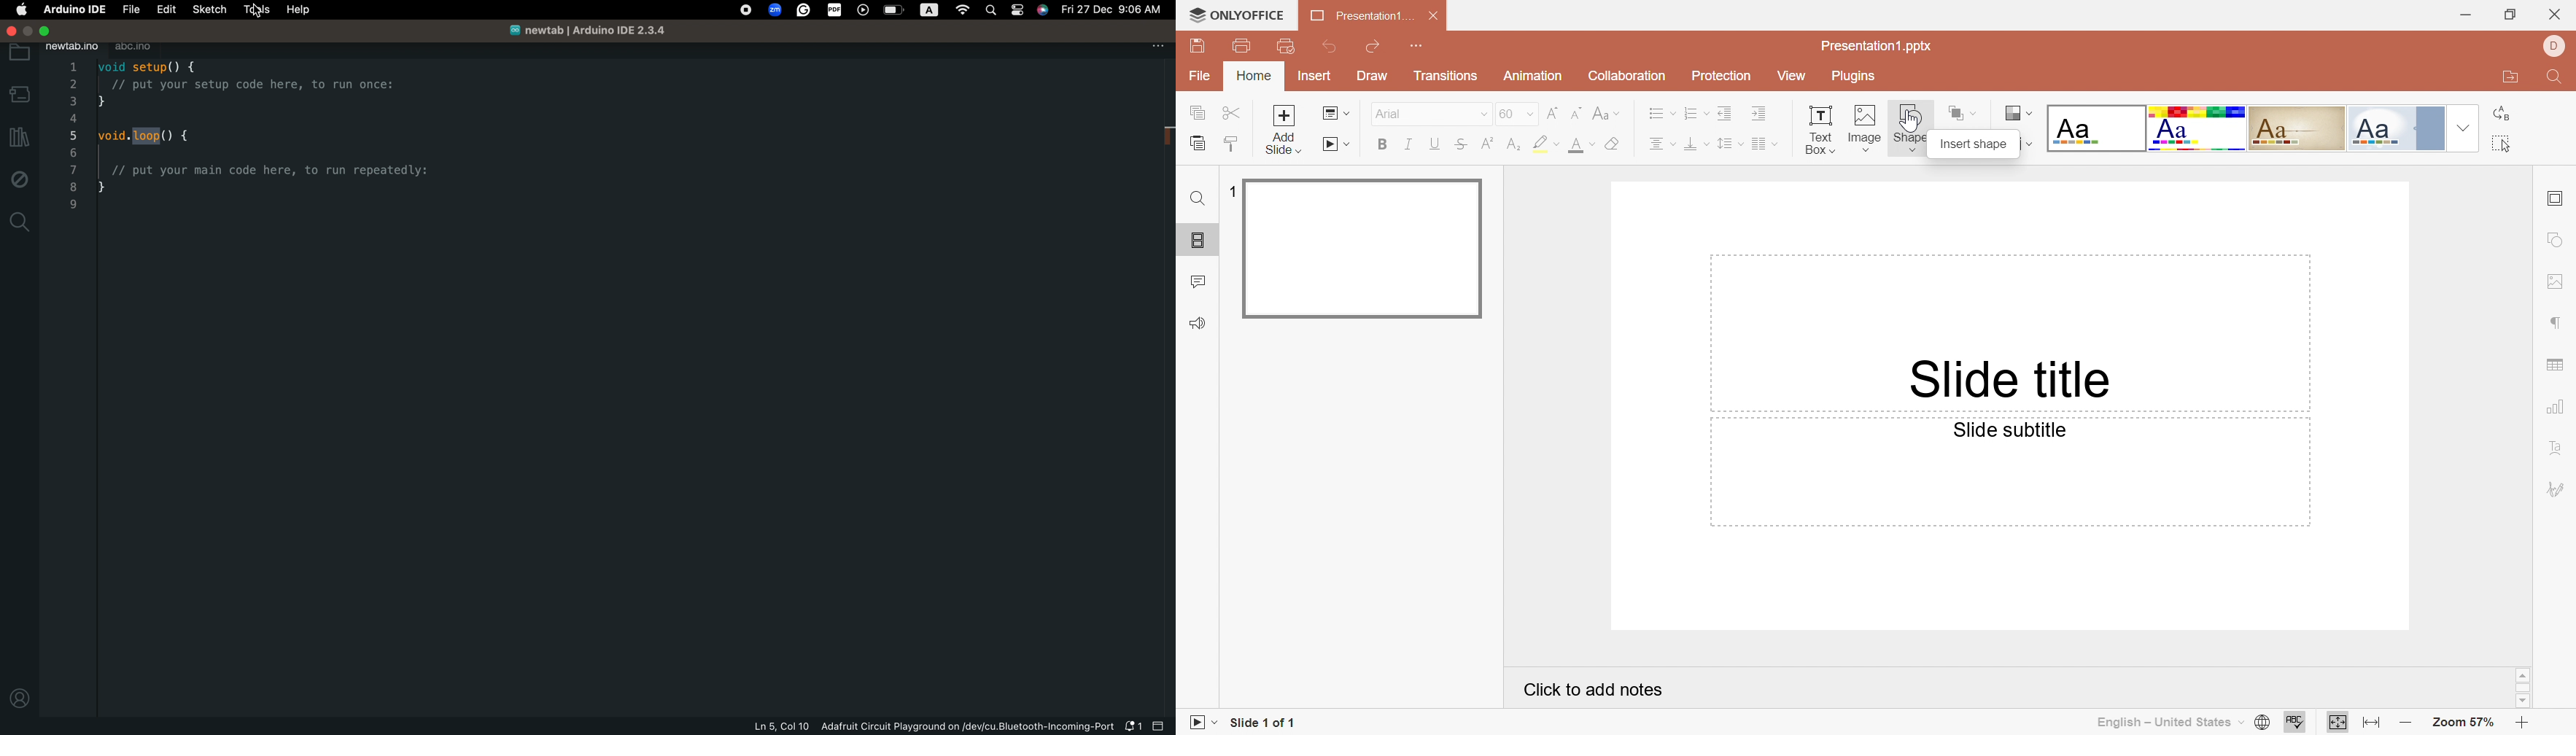 The height and width of the screenshot is (756, 2576). Describe the element at coordinates (1760, 112) in the screenshot. I see `Increase indent` at that location.